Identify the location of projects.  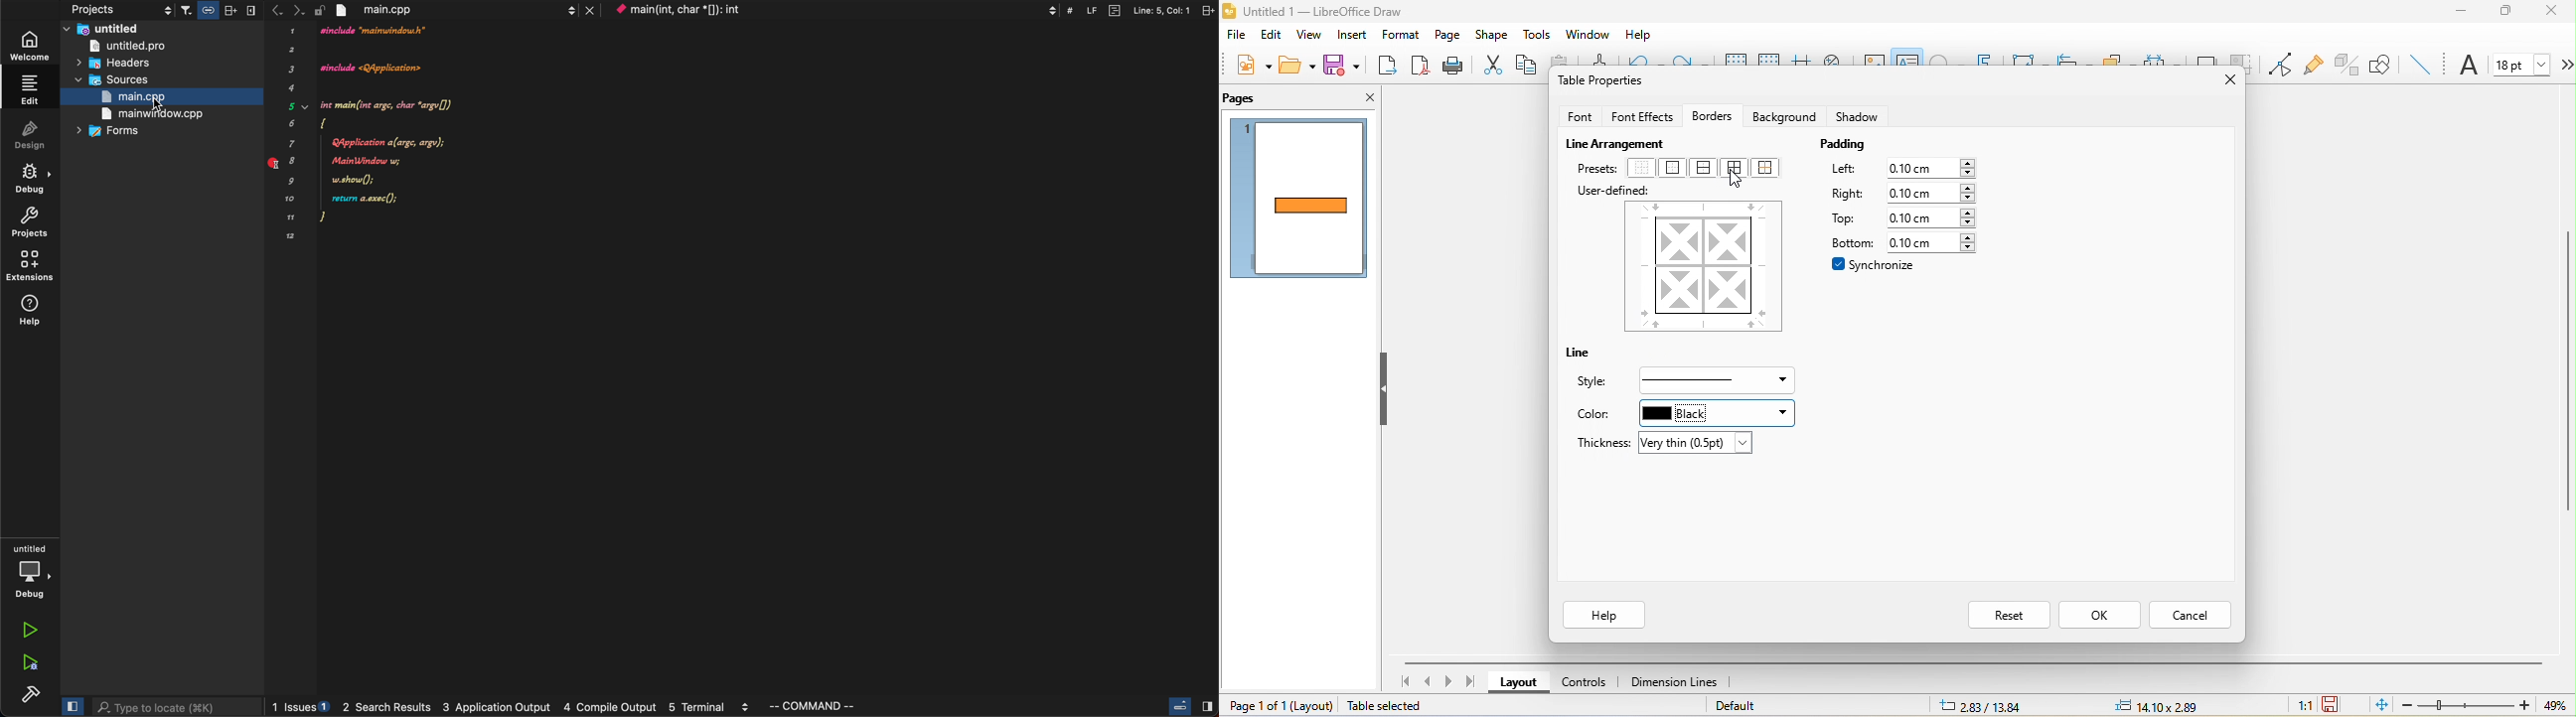
(97, 10).